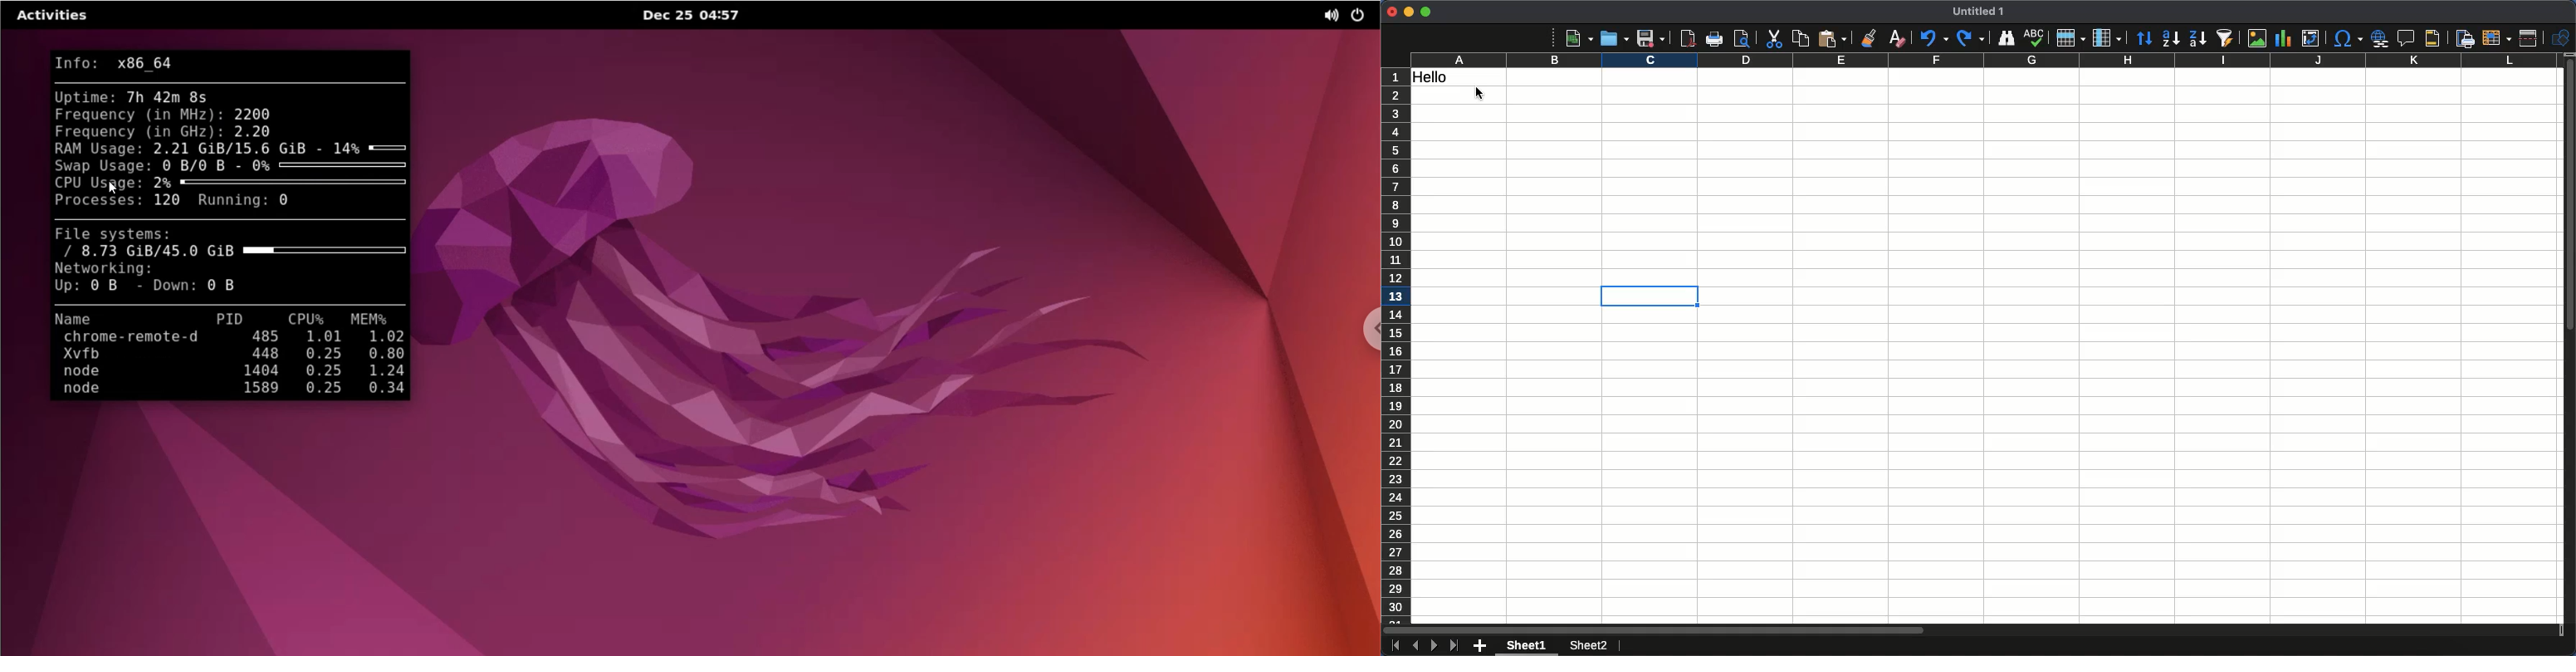  Describe the element at coordinates (1482, 94) in the screenshot. I see `cursor` at that location.